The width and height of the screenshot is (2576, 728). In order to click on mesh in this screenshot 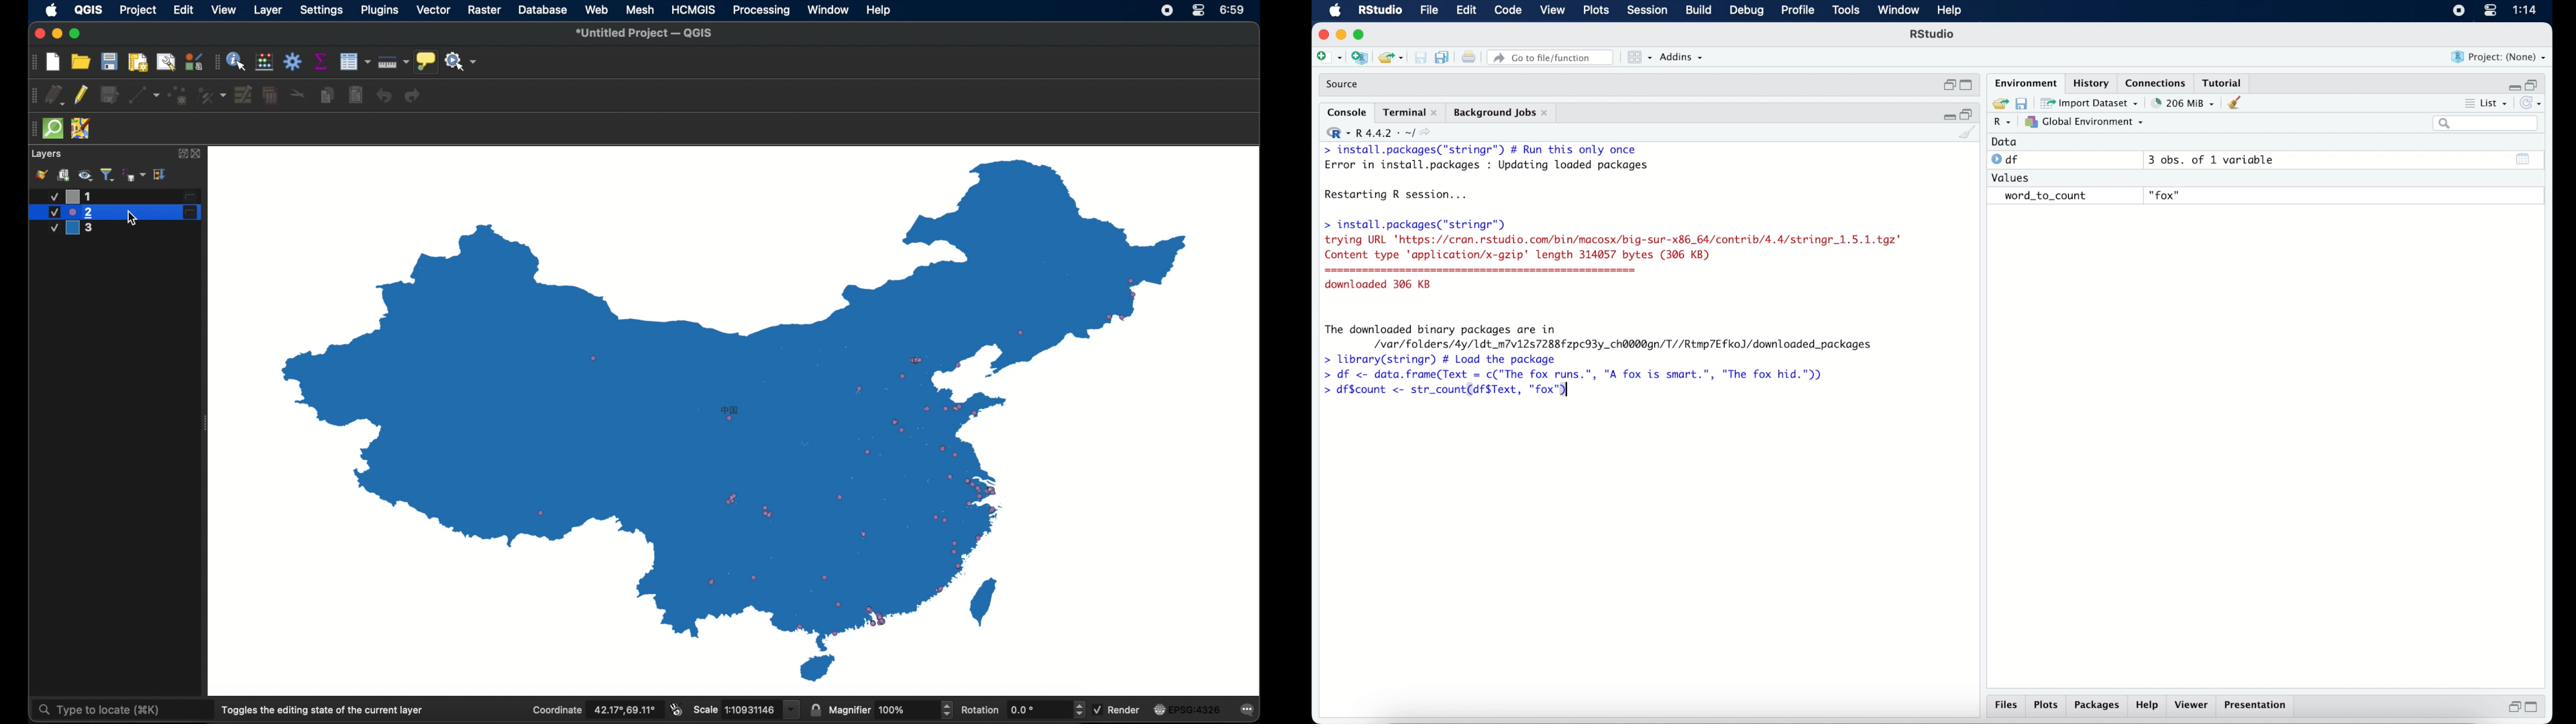, I will do `click(640, 9)`.